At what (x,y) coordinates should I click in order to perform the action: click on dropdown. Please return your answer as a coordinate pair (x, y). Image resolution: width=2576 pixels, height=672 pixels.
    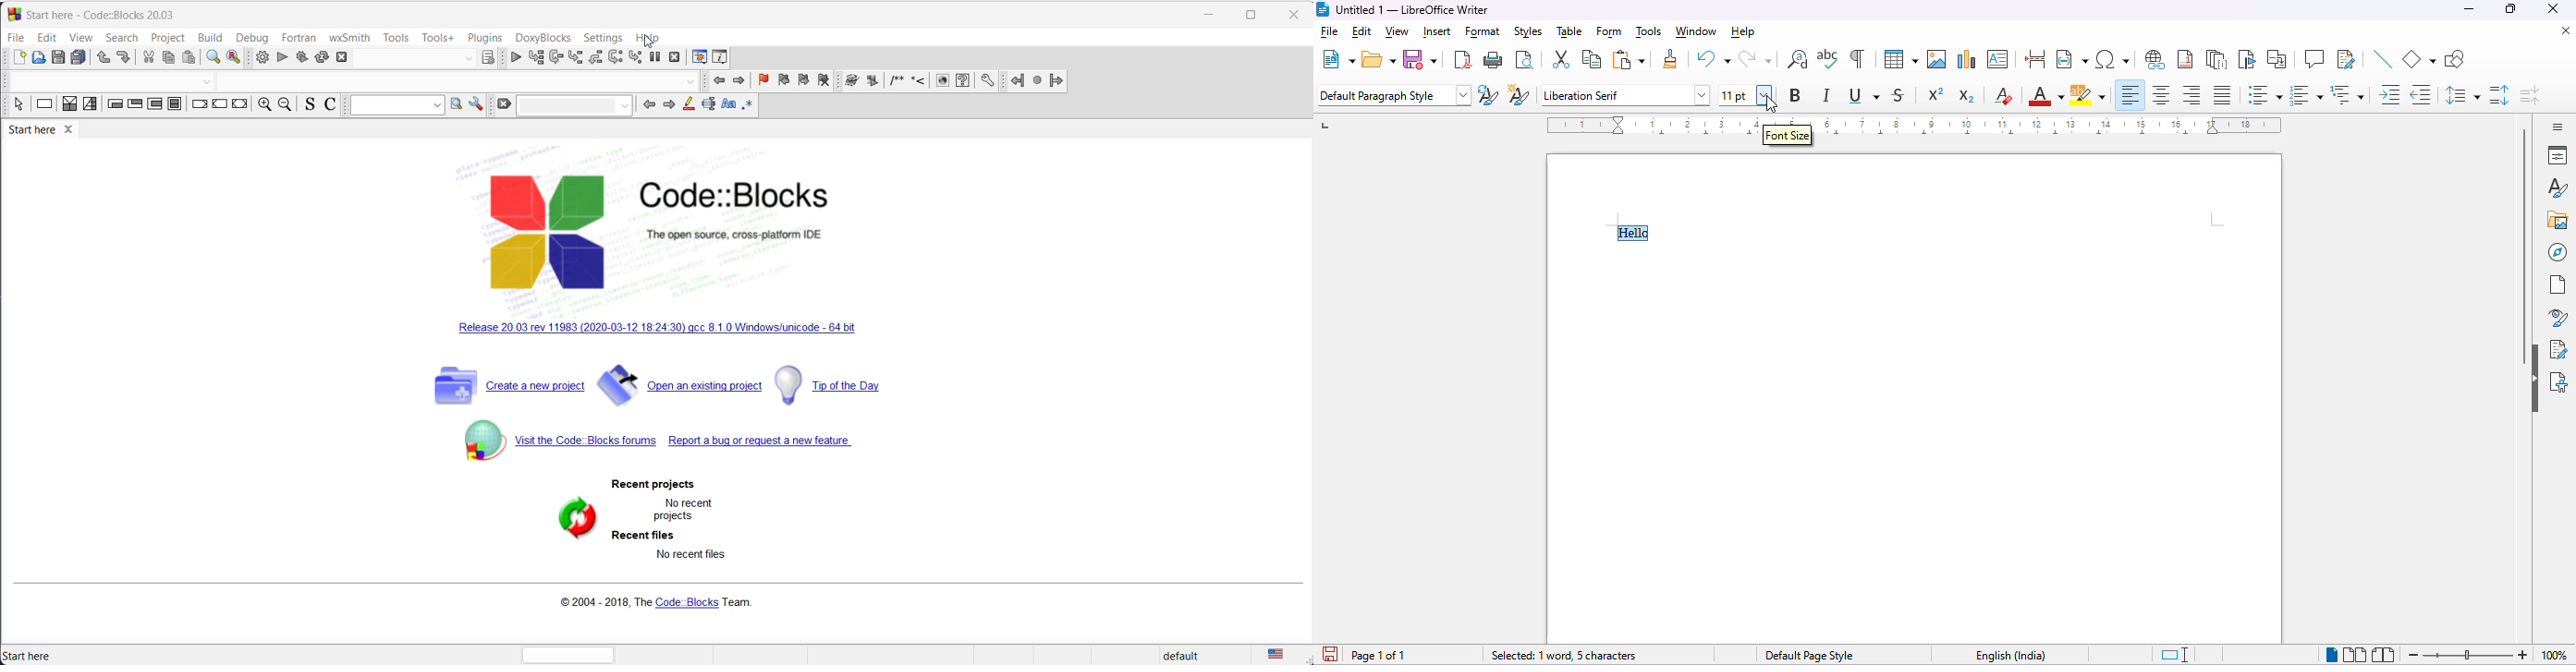
    Looking at the image, I should click on (693, 81).